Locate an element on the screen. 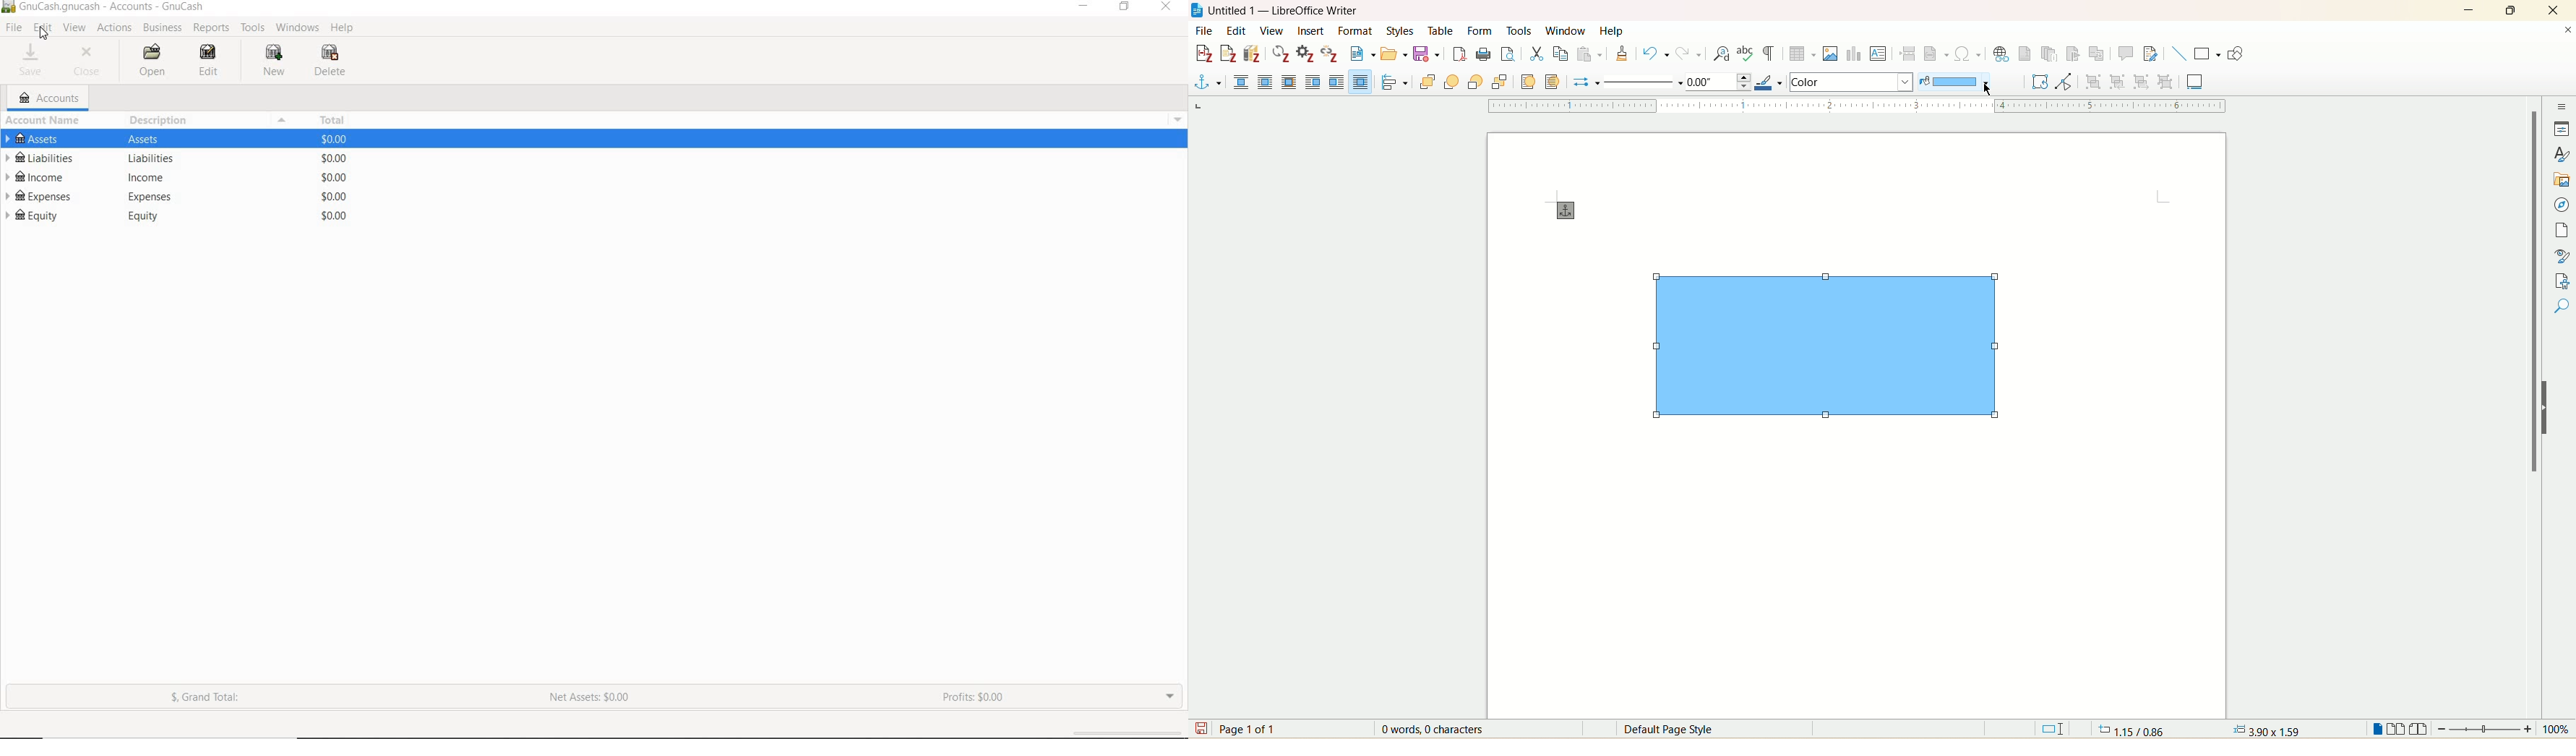 The image size is (2576, 756). table is located at coordinates (1441, 30).